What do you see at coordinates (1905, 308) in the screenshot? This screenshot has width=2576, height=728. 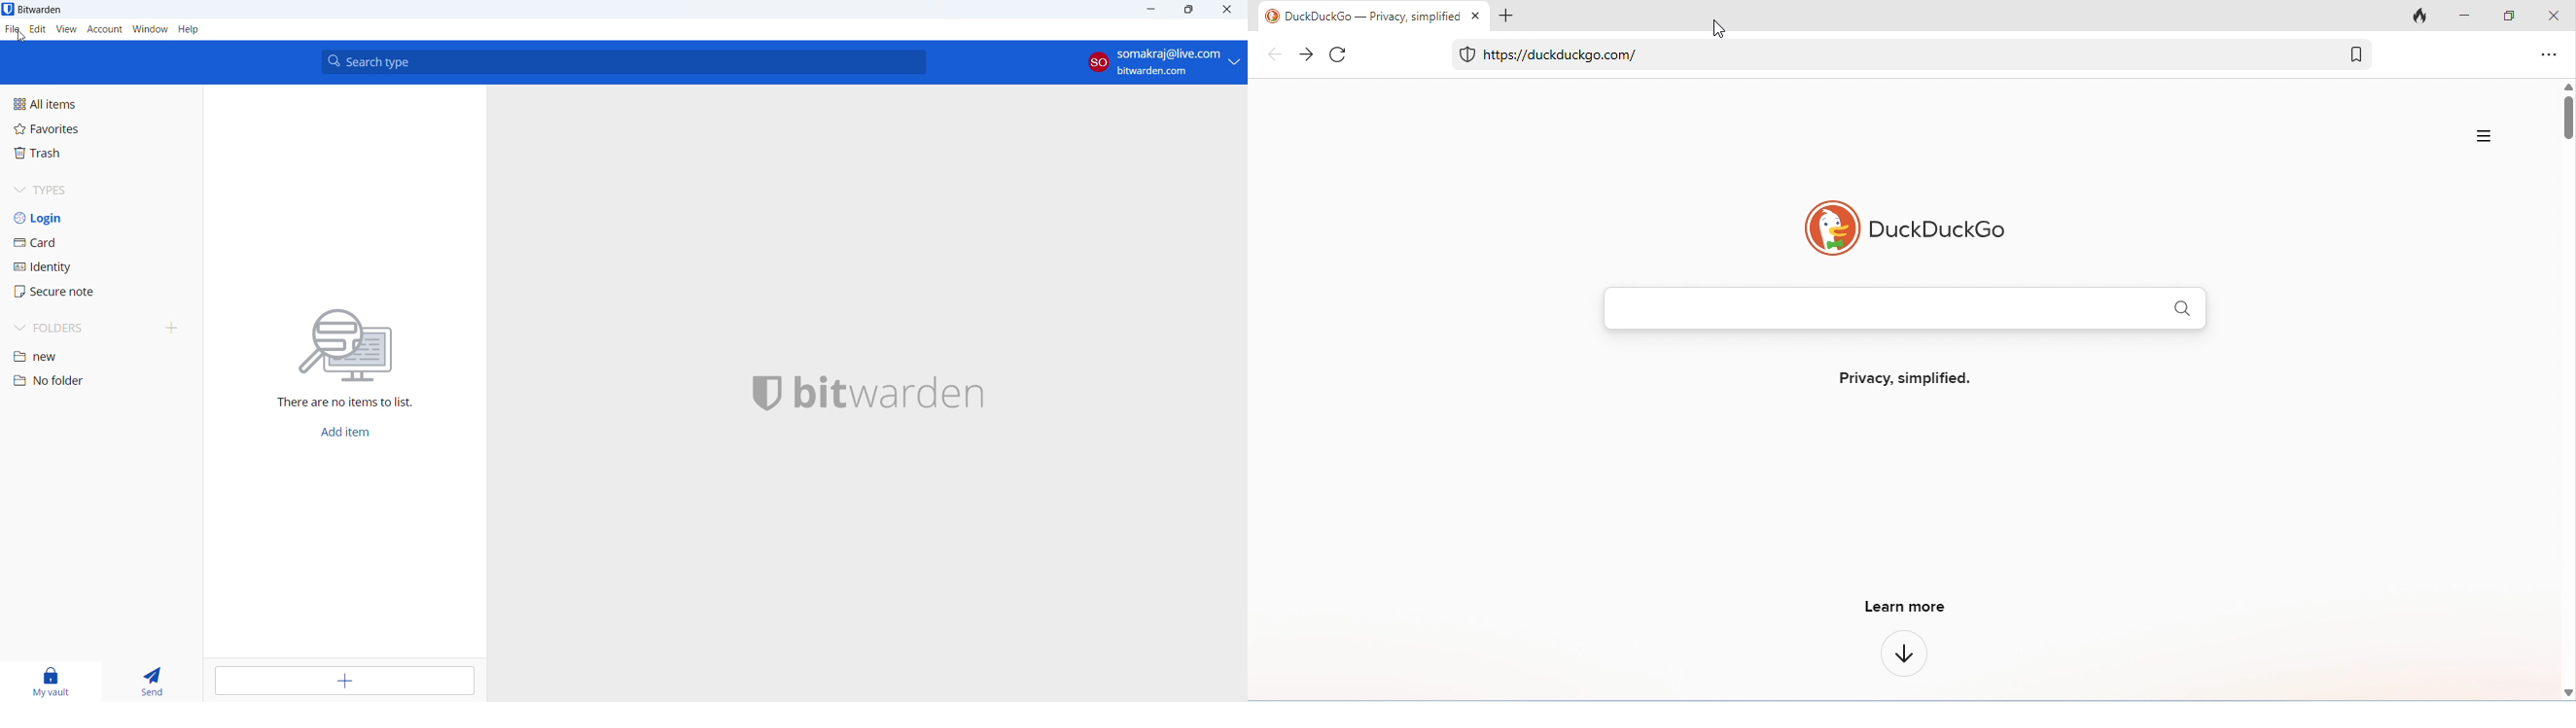 I see `search bar` at bounding box center [1905, 308].